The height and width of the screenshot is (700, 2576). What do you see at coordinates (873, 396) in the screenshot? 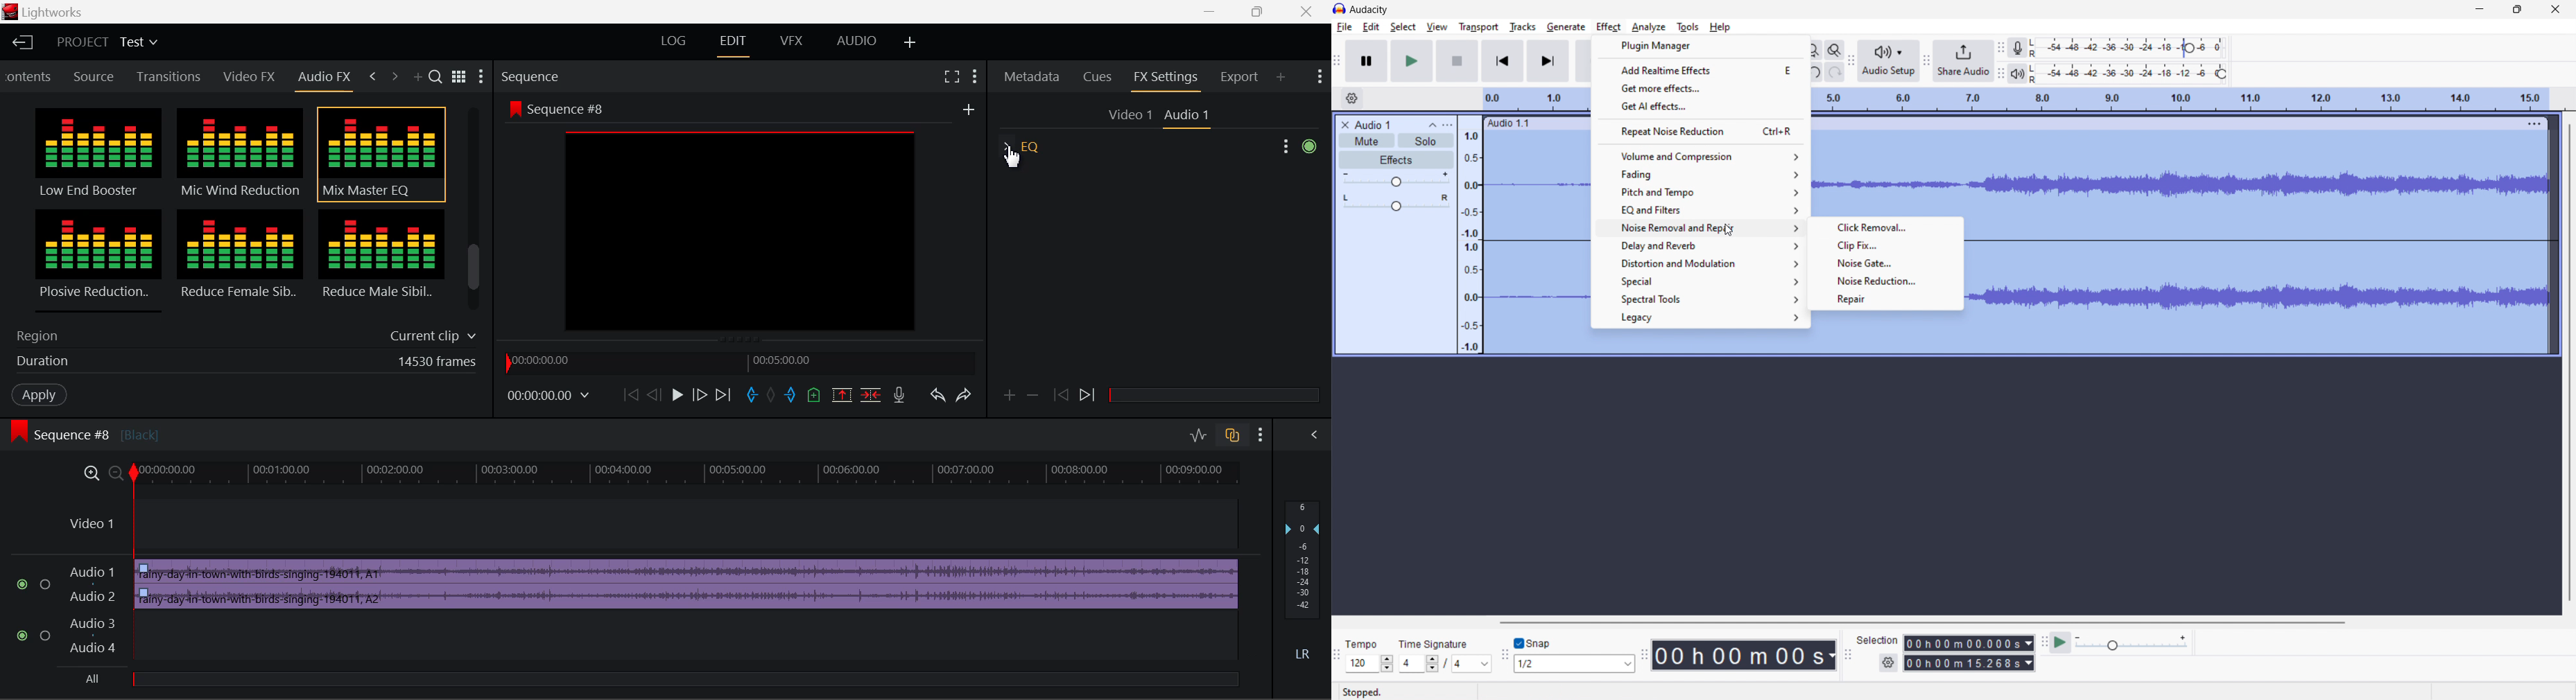
I see `Delete/Cut` at bounding box center [873, 396].